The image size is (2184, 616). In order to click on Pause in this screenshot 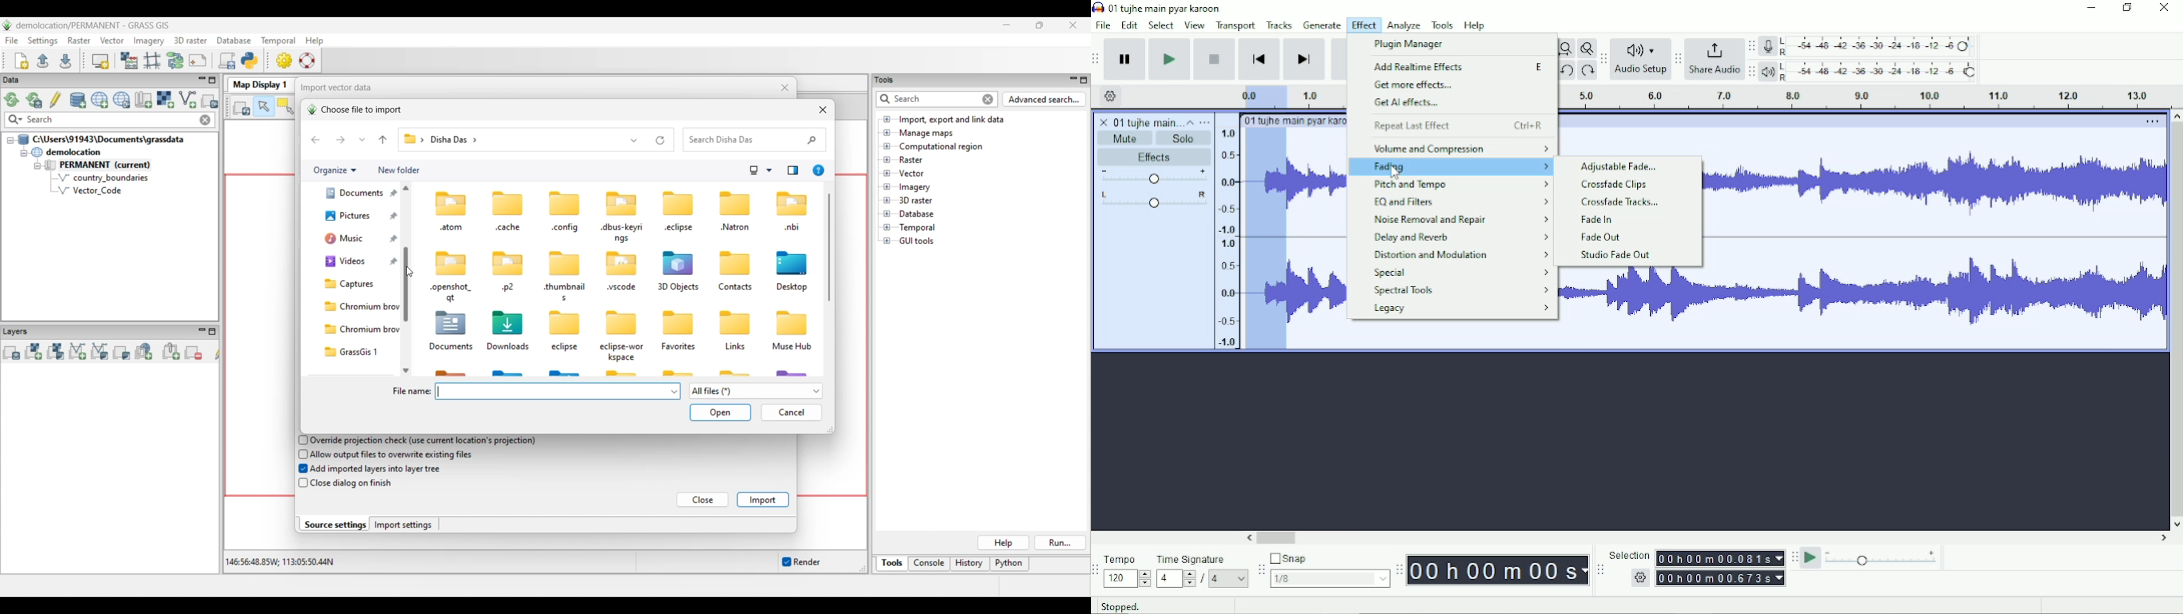, I will do `click(1126, 60)`.